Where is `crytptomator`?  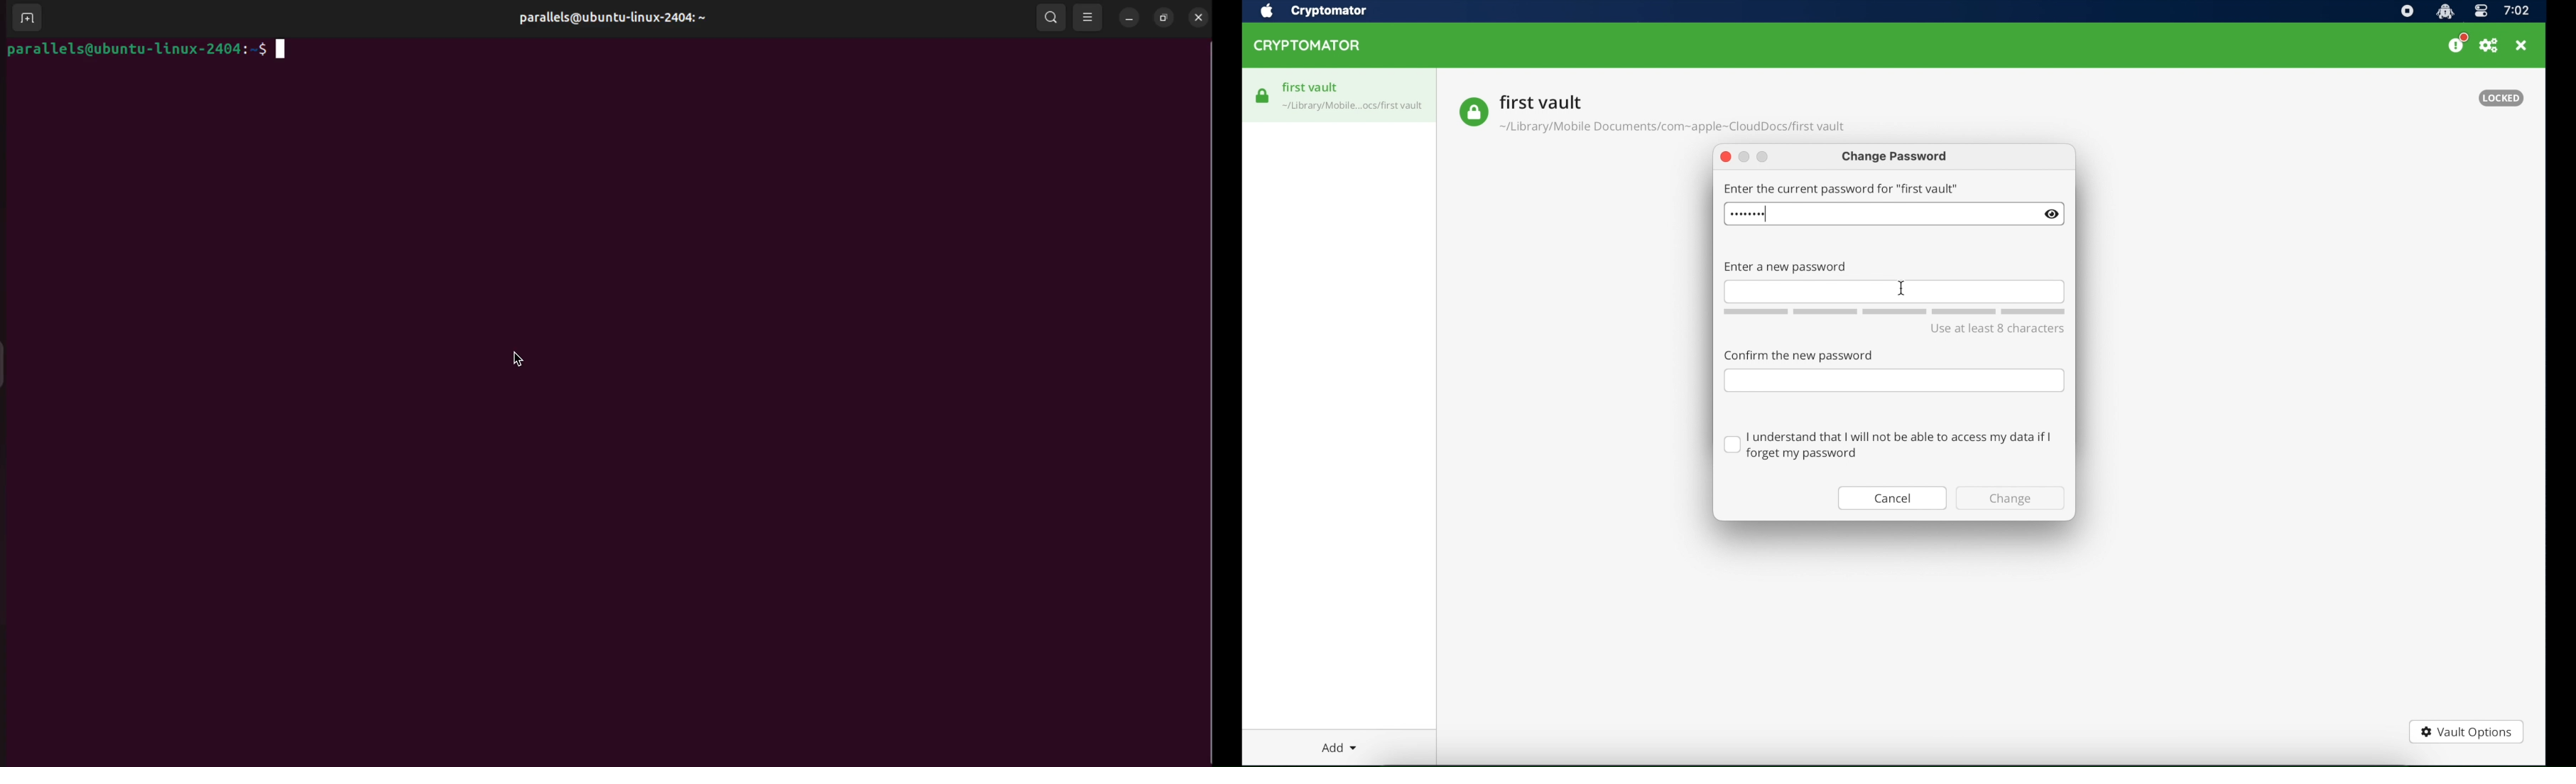 crytptomator is located at coordinates (1328, 12).